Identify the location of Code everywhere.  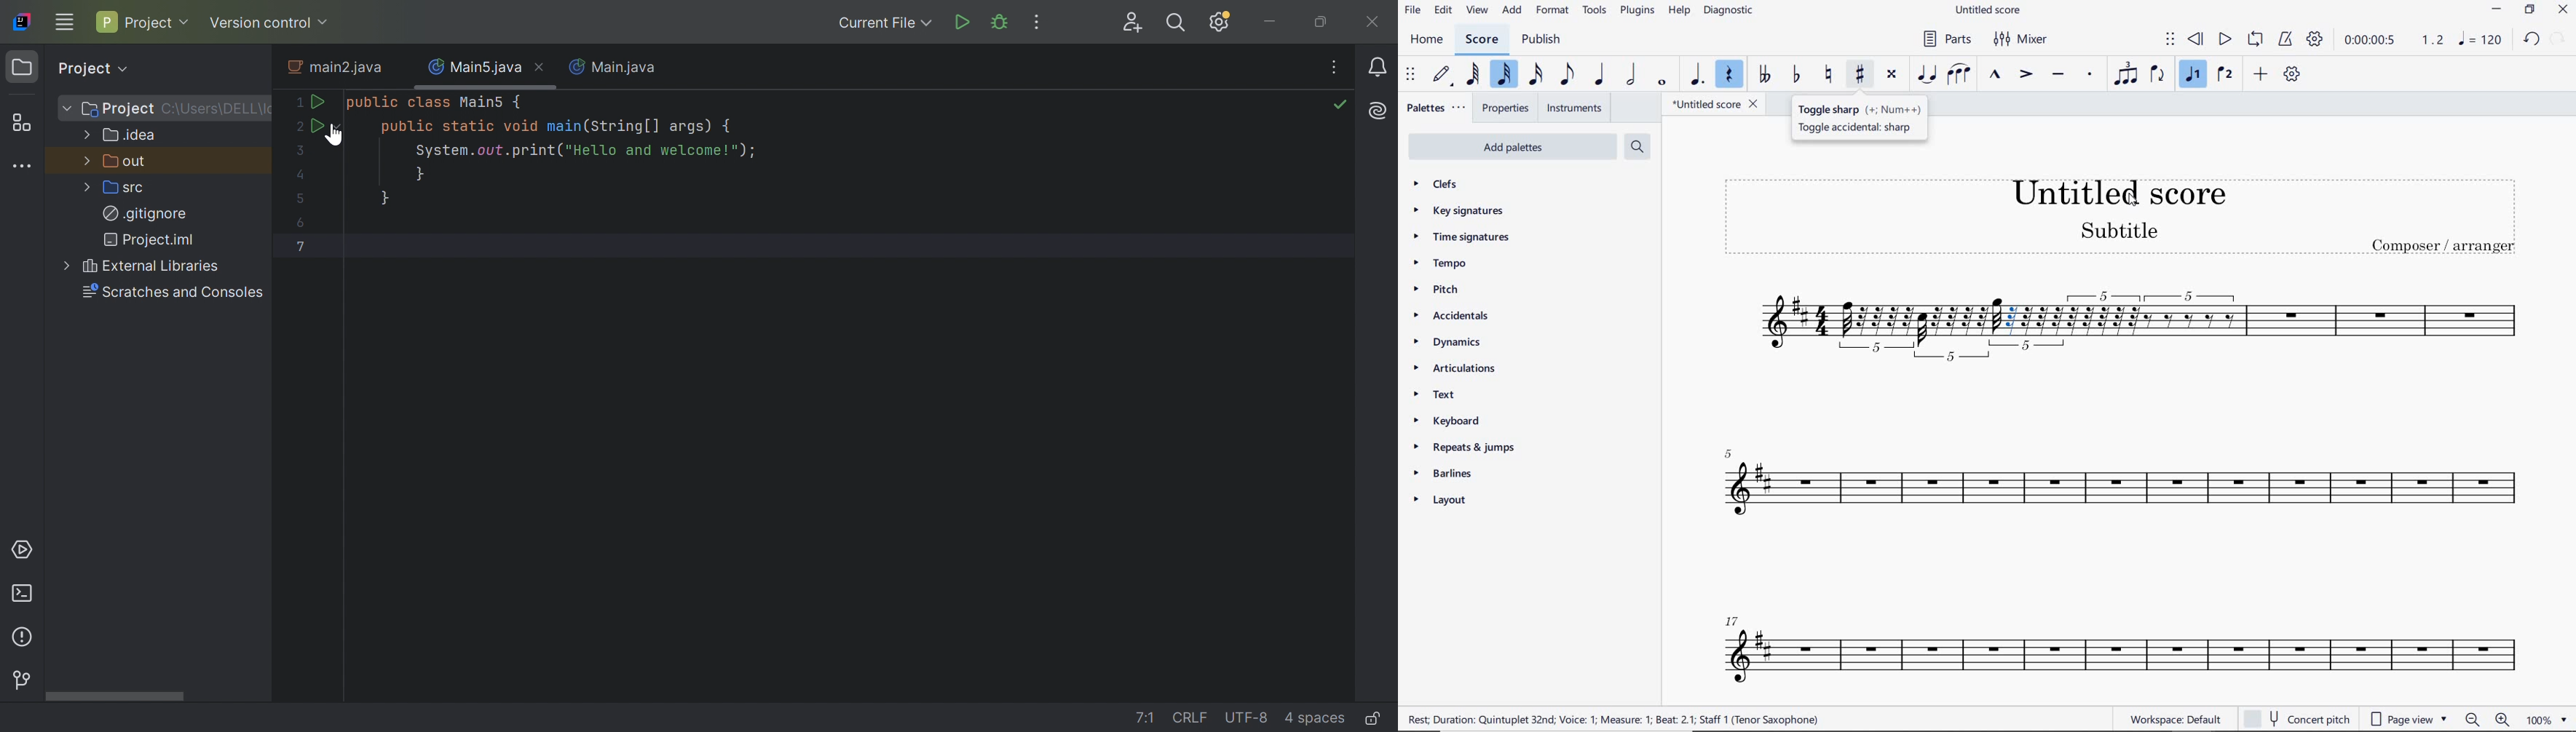
(1338, 64).